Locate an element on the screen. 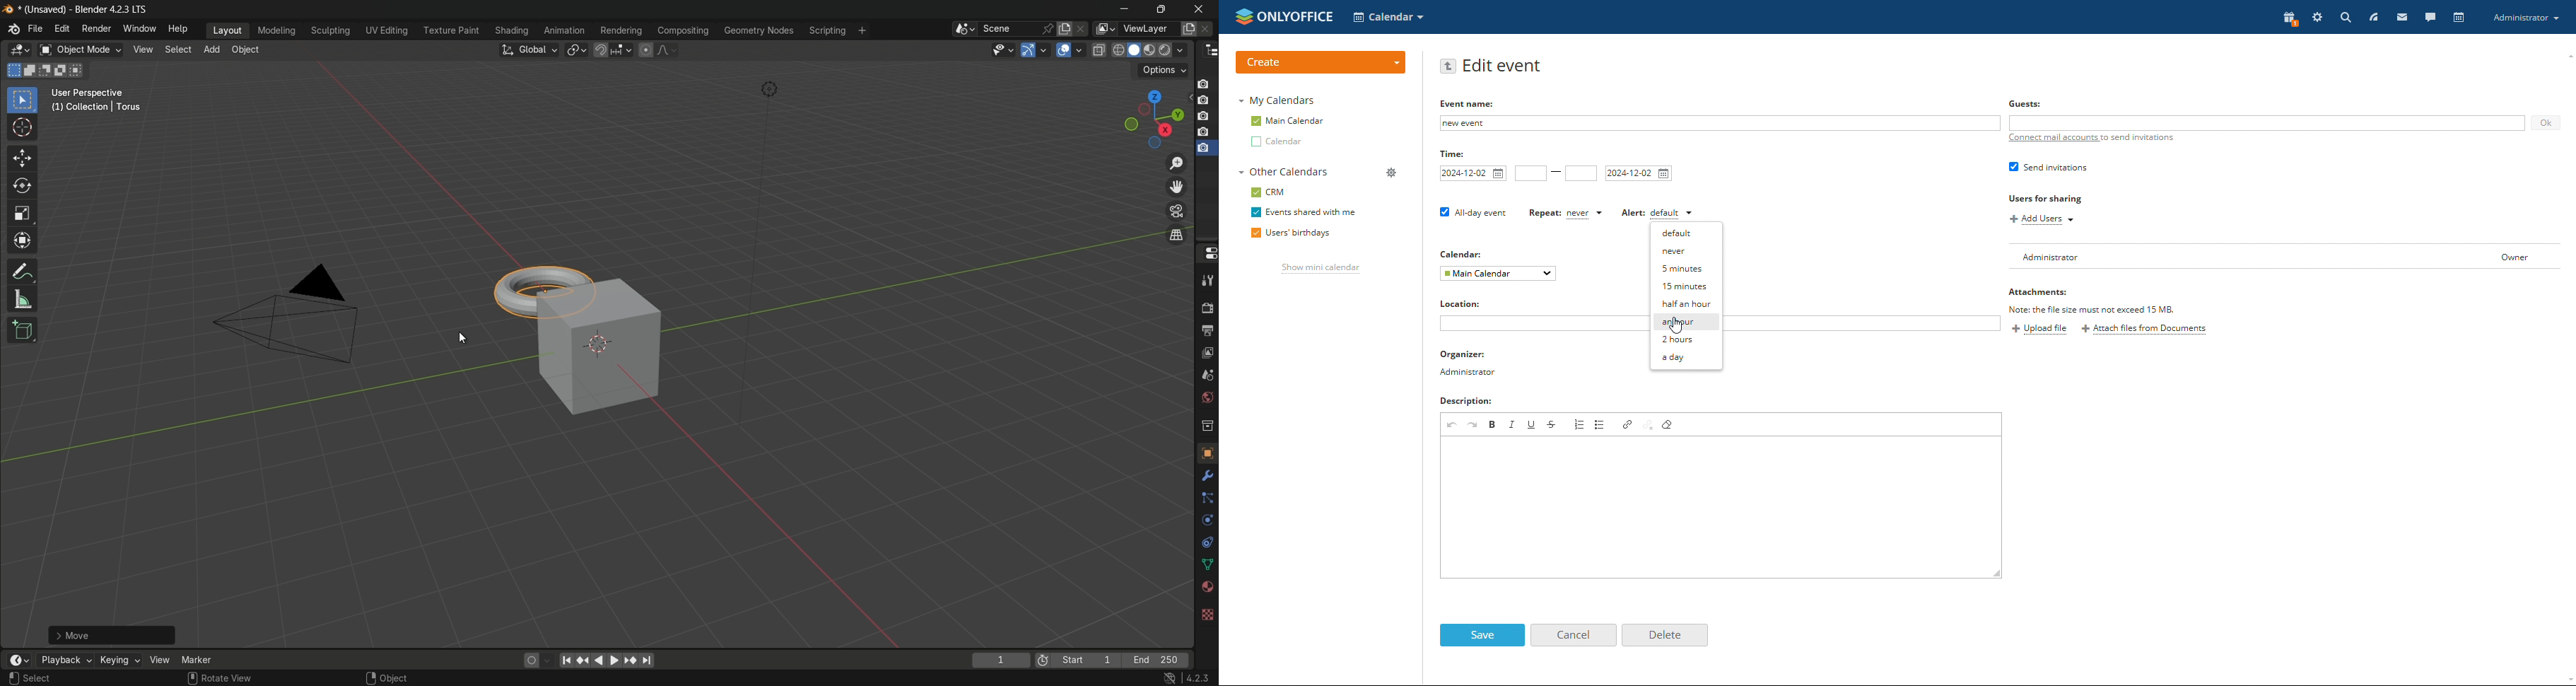 This screenshot has height=700, width=2576. Guests: is located at coordinates (2030, 104).